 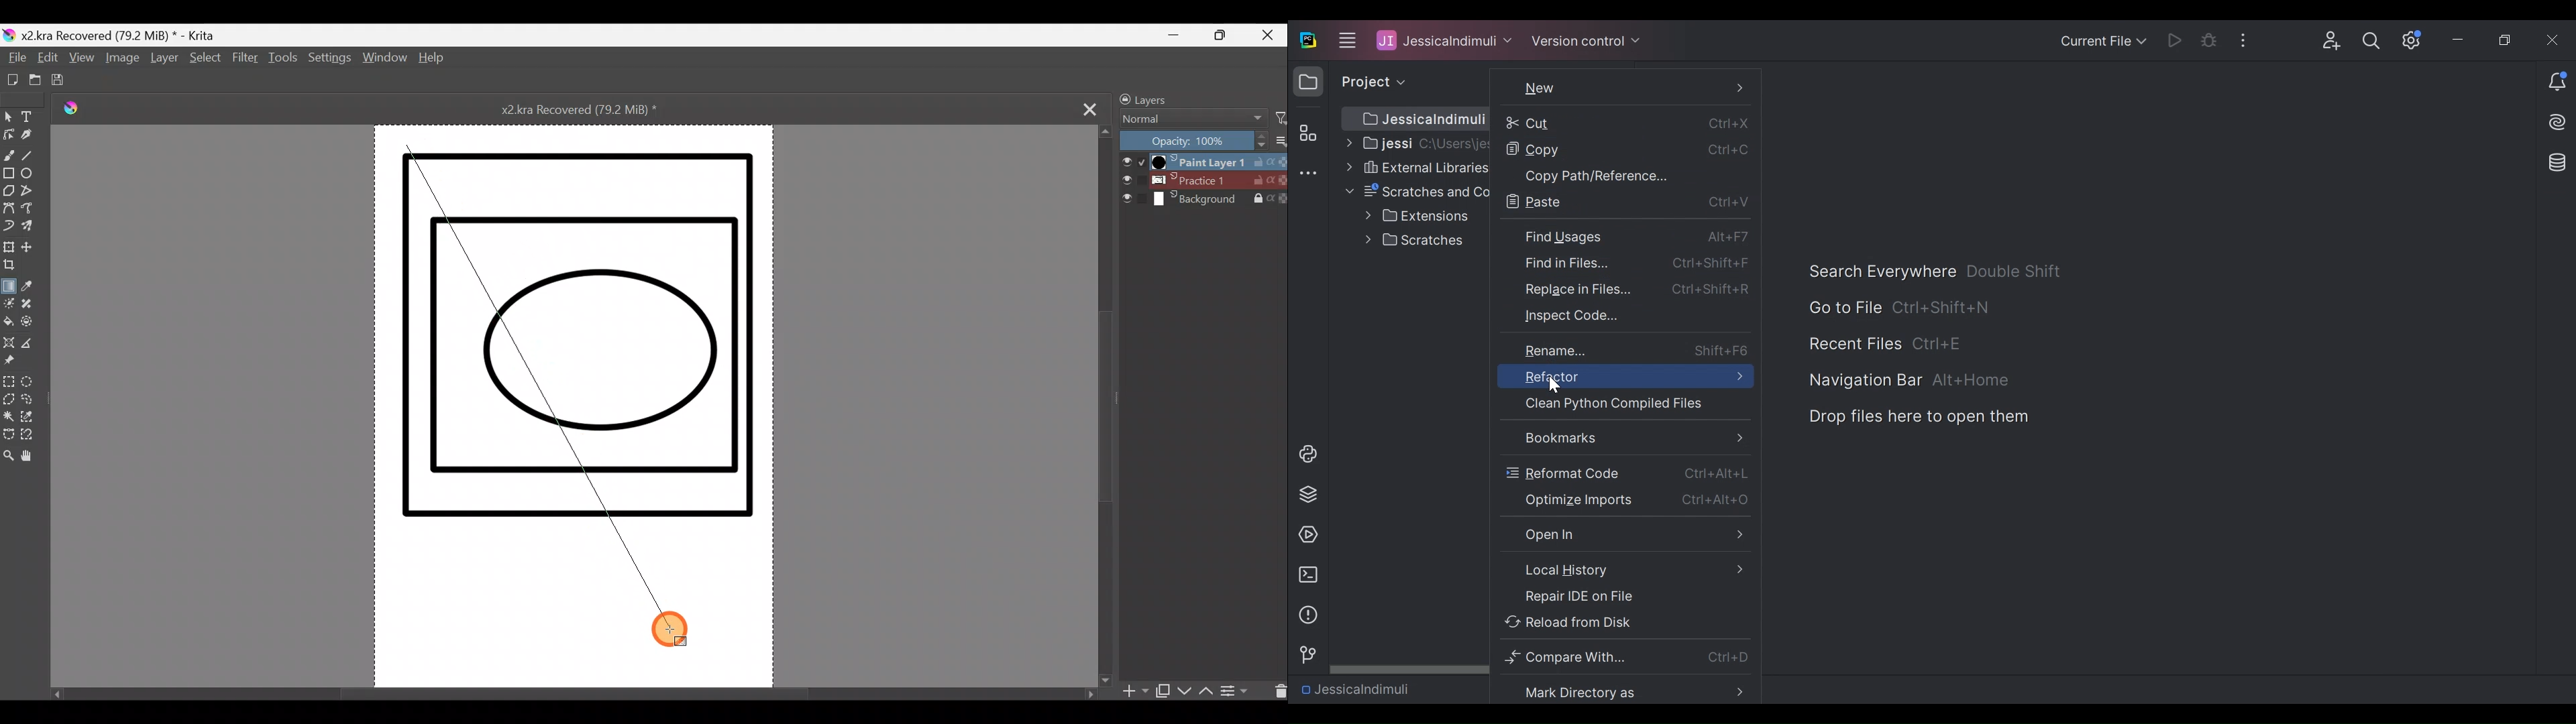 I want to click on Window, so click(x=385, y=60).